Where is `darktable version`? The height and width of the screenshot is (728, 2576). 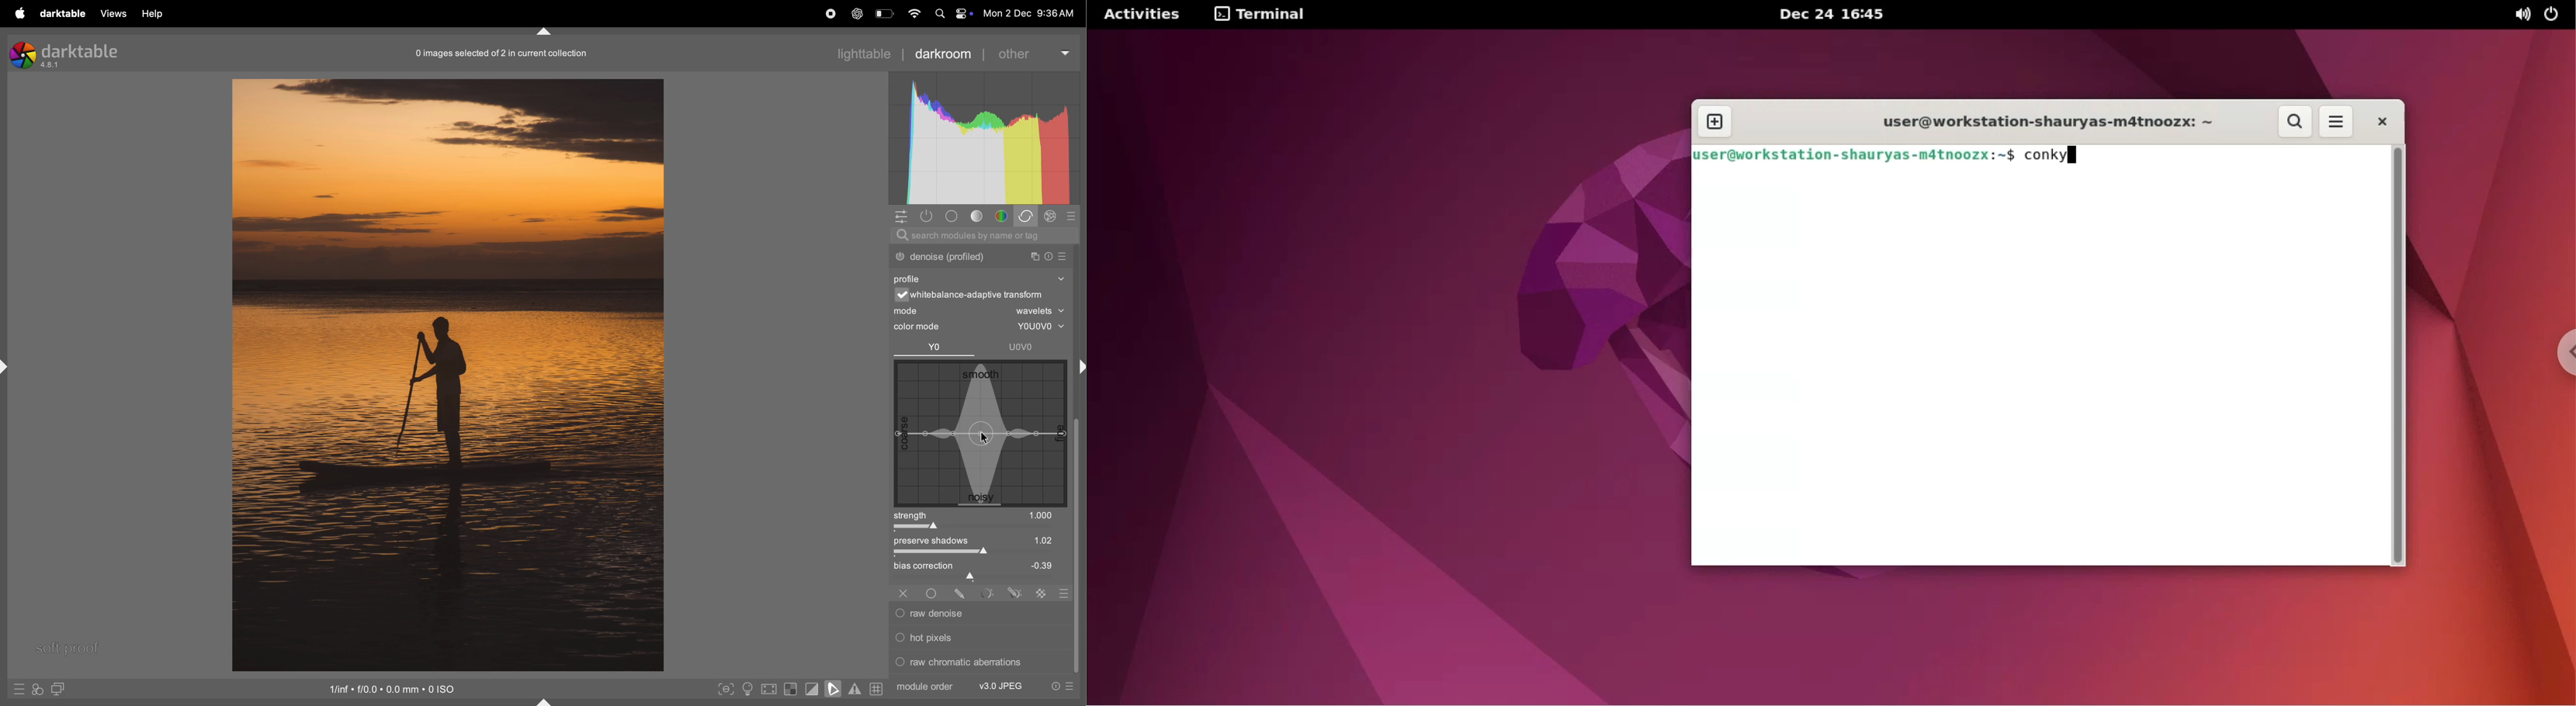
darktable version is located at coordinates (65, 52).